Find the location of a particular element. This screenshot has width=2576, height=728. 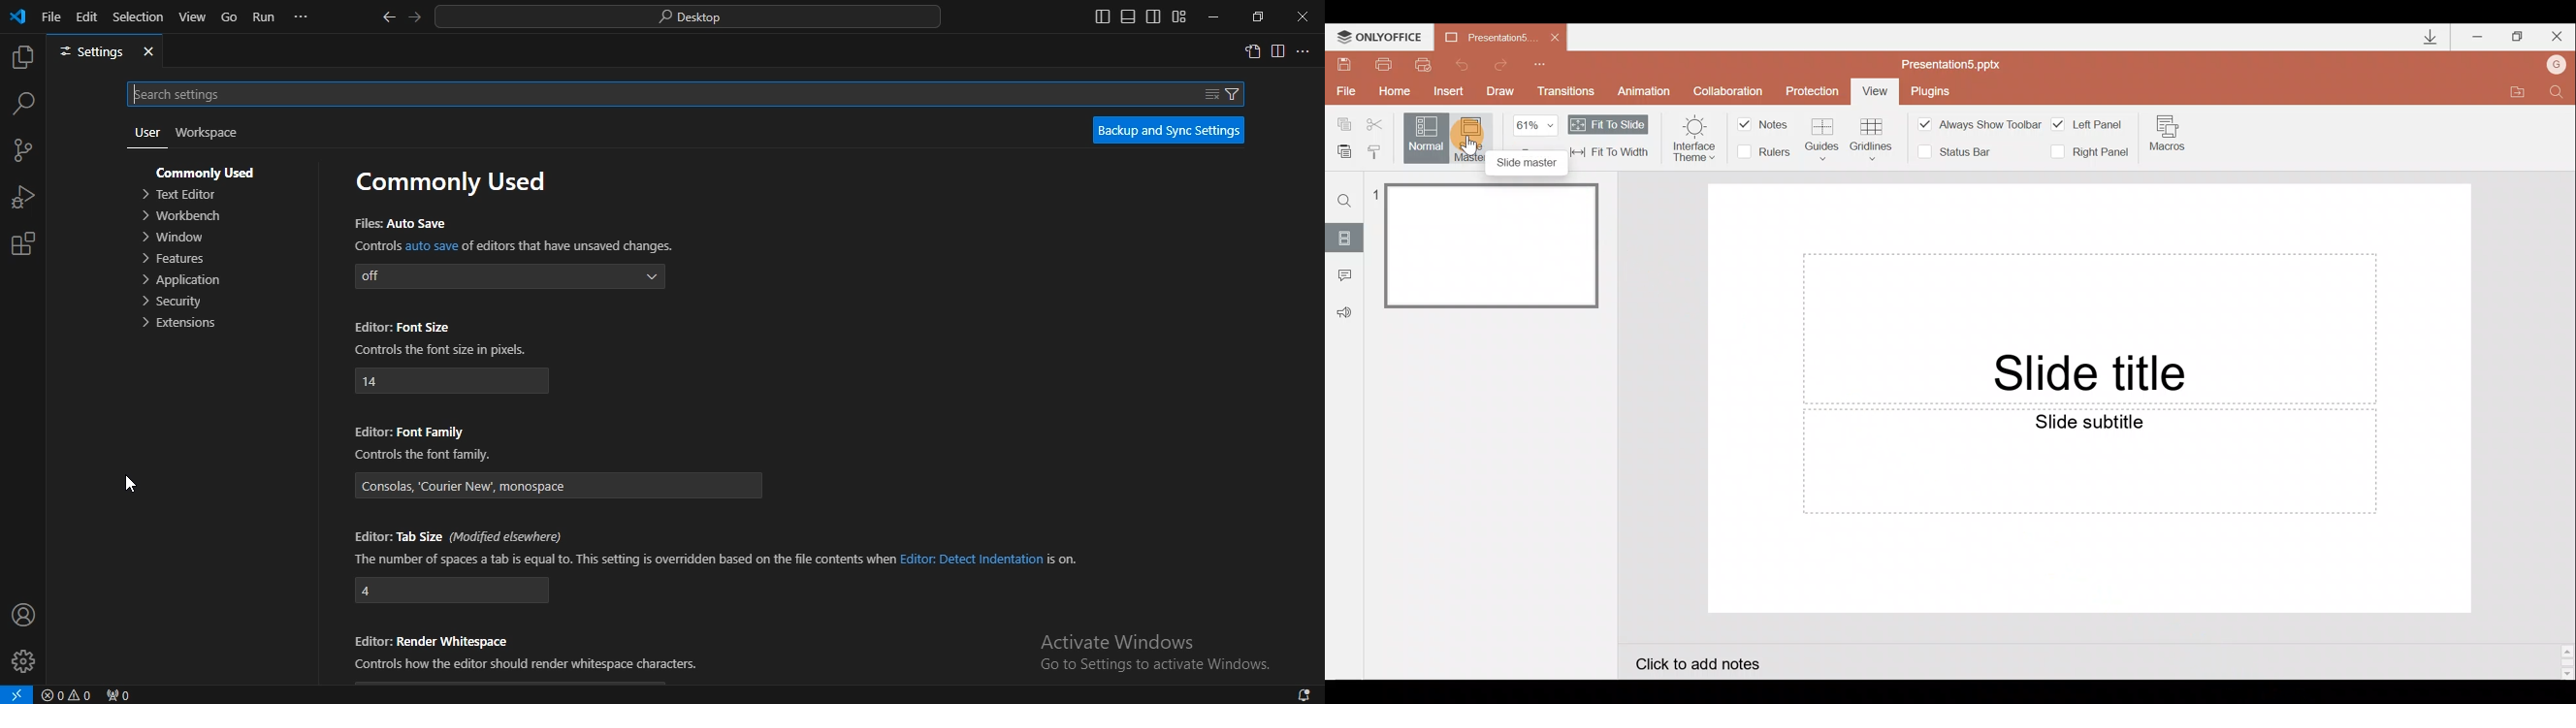

Open file location is located at coordinates (2515, 89).